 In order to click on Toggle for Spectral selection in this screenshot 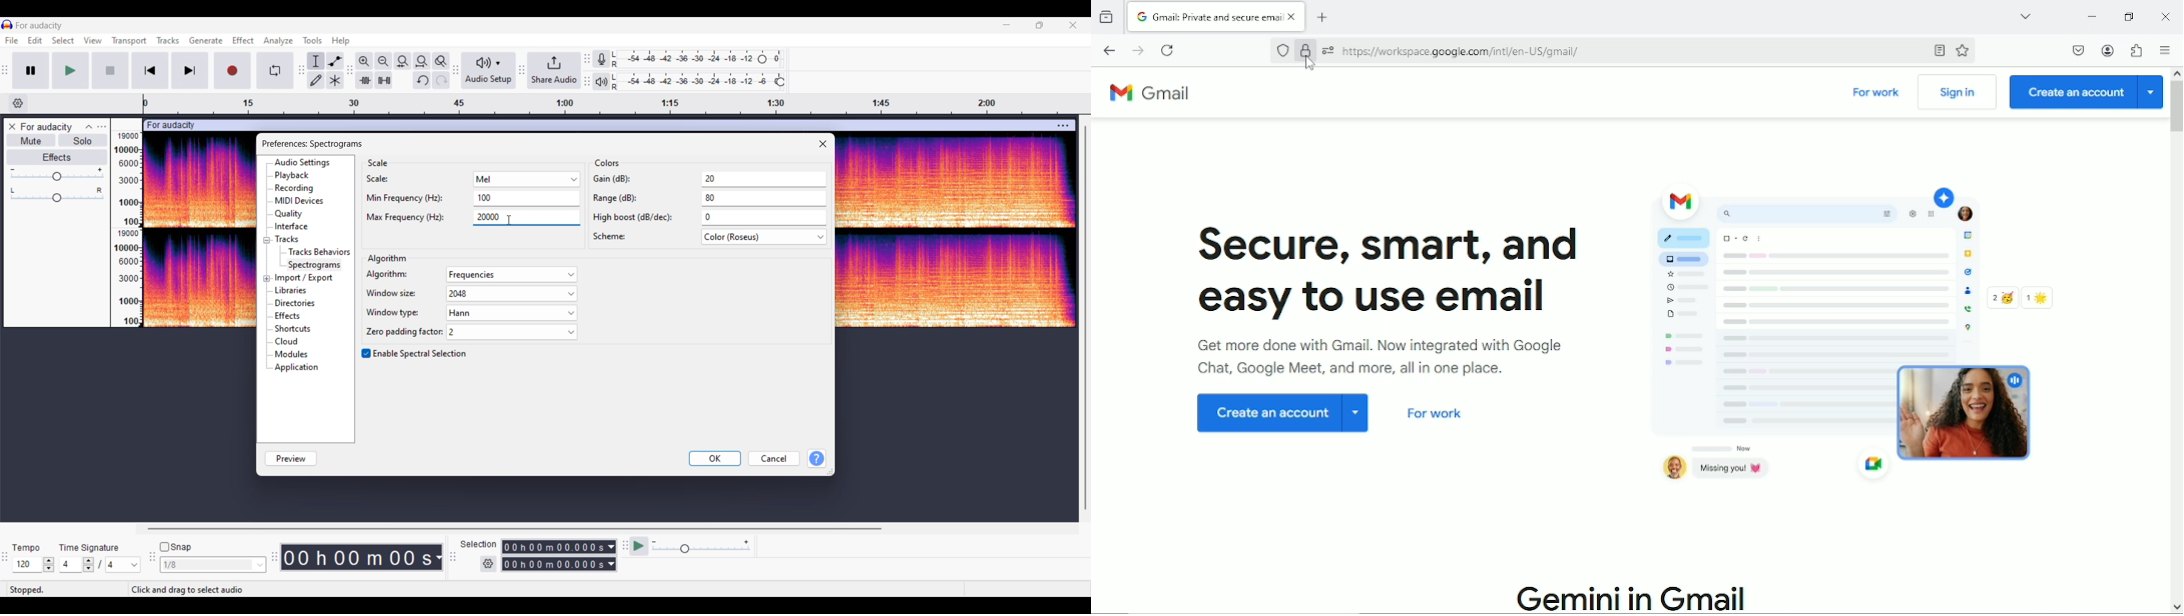, I will do `click(415, 354)`.